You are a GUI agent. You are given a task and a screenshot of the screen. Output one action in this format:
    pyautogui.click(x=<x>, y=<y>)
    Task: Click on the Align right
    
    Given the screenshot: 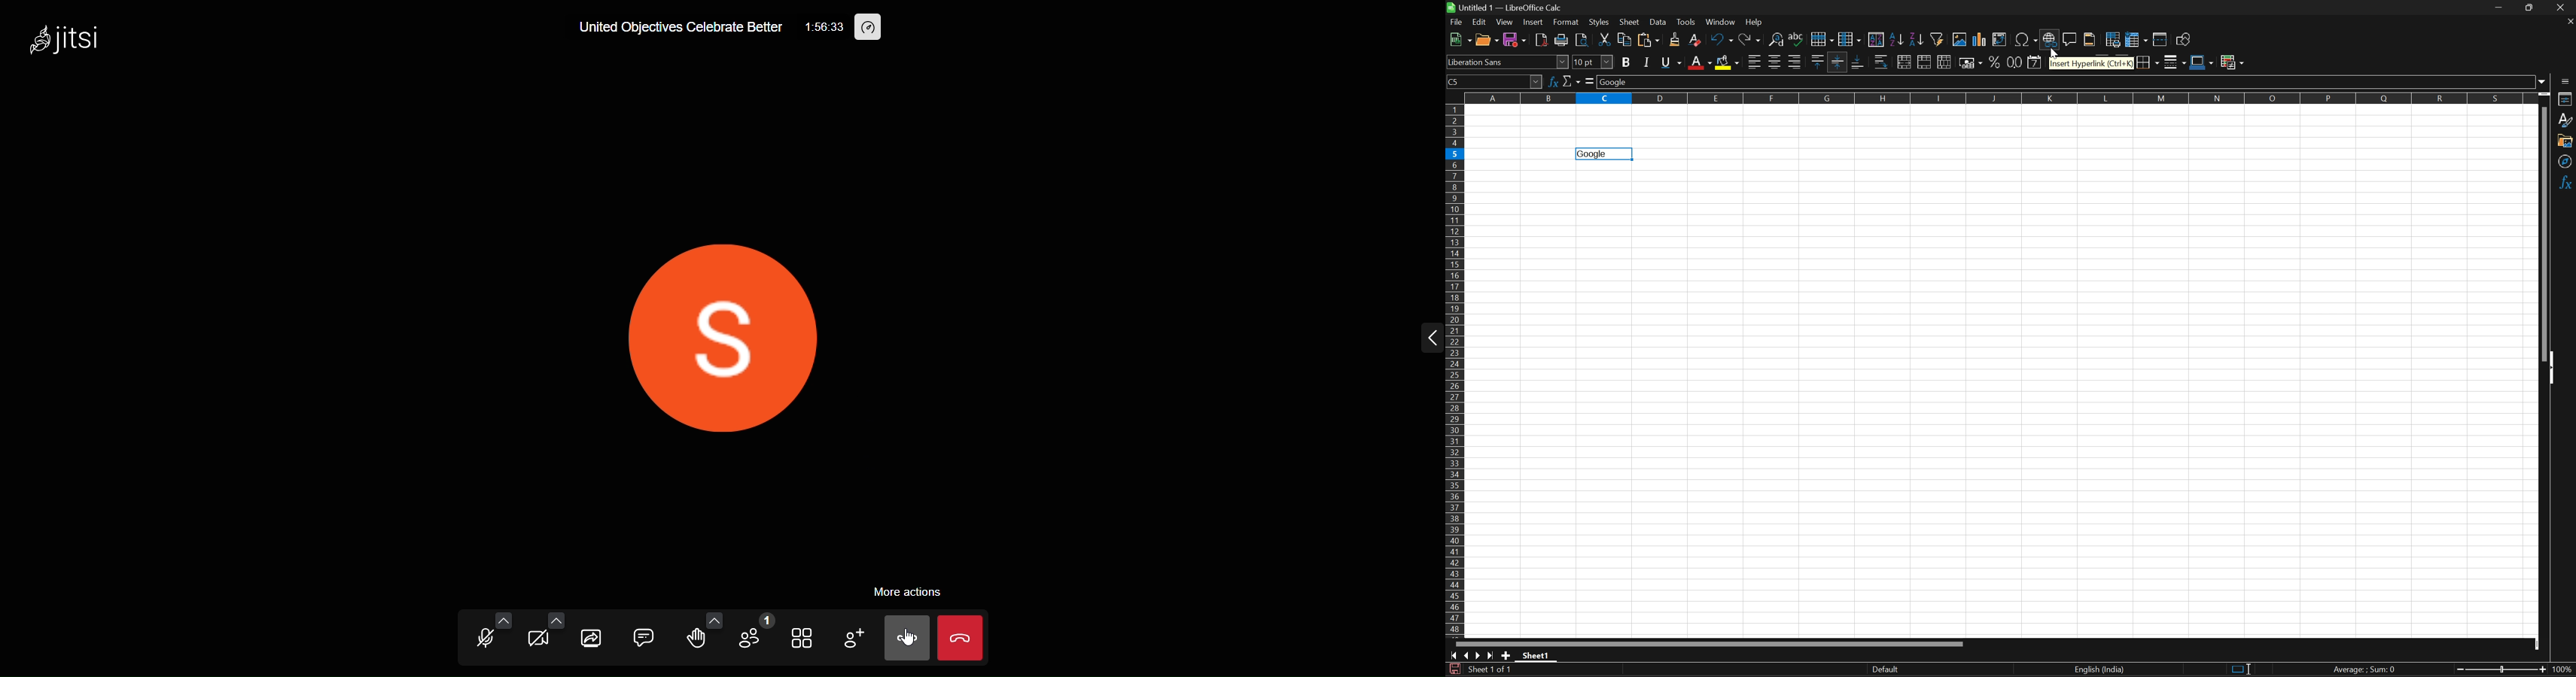 What is the action you would take?
    pyautogui.click(x=1796, y=62)
    